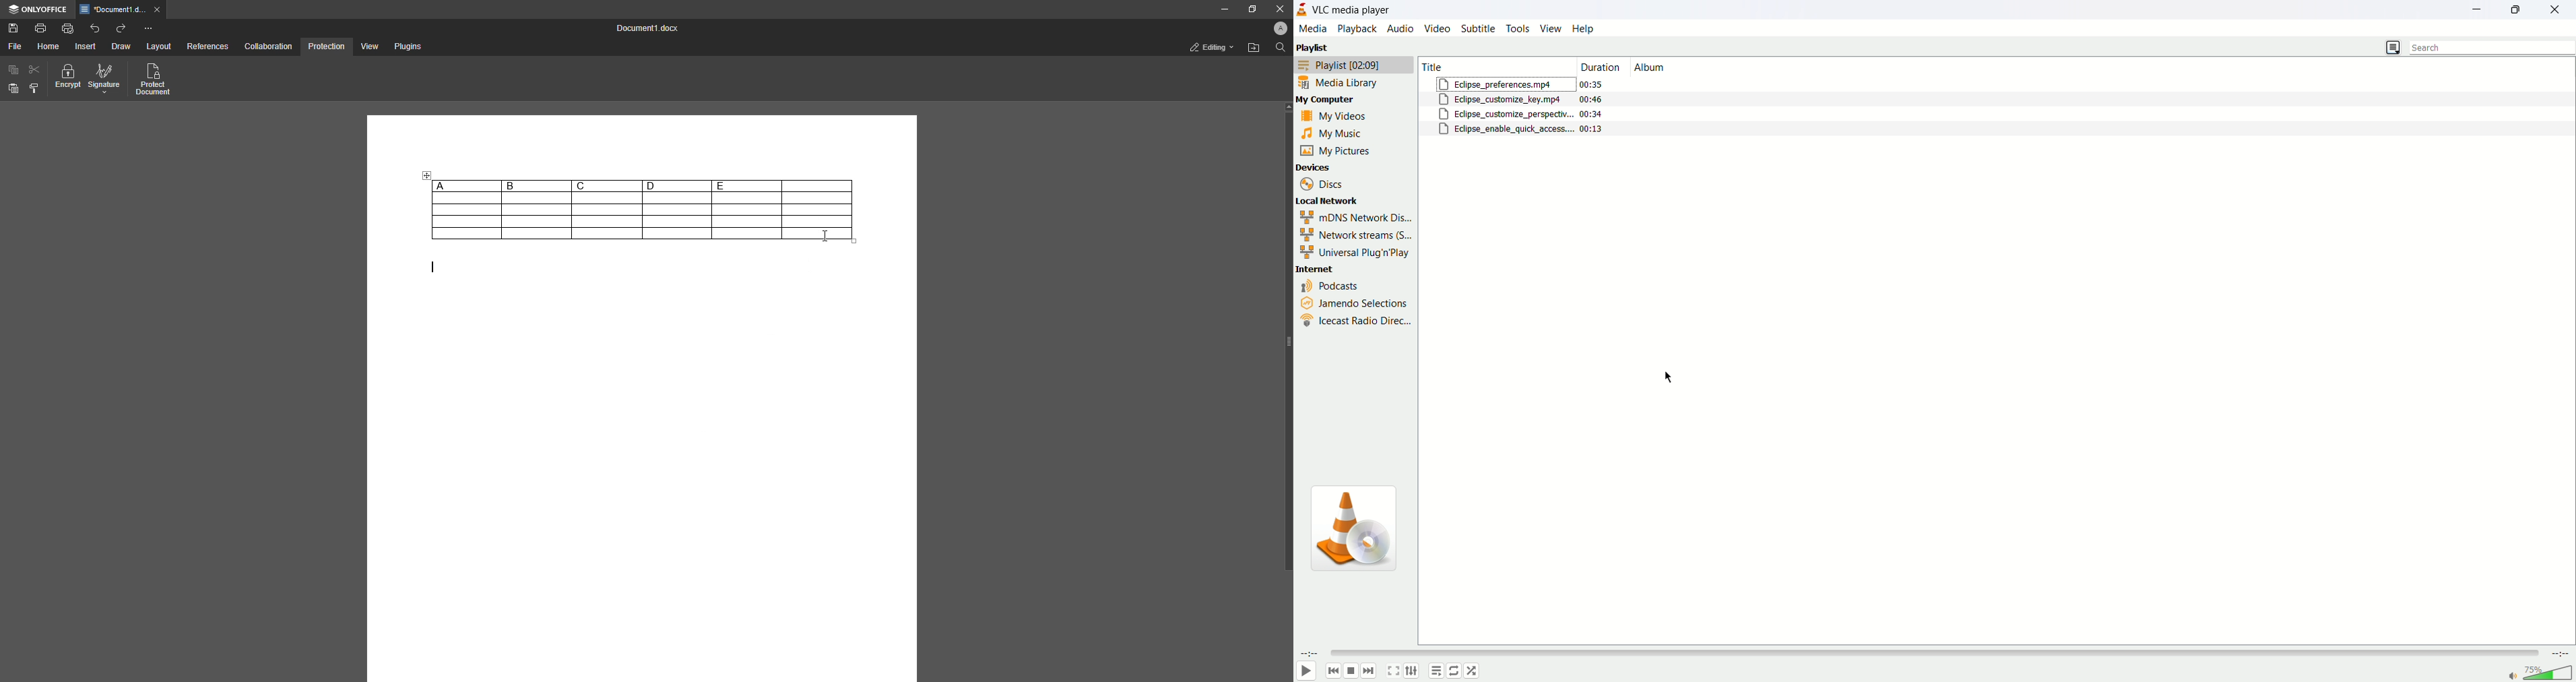 The height and width of the screenshot is (700, 2576). I want to click on A, so click(465, 185).